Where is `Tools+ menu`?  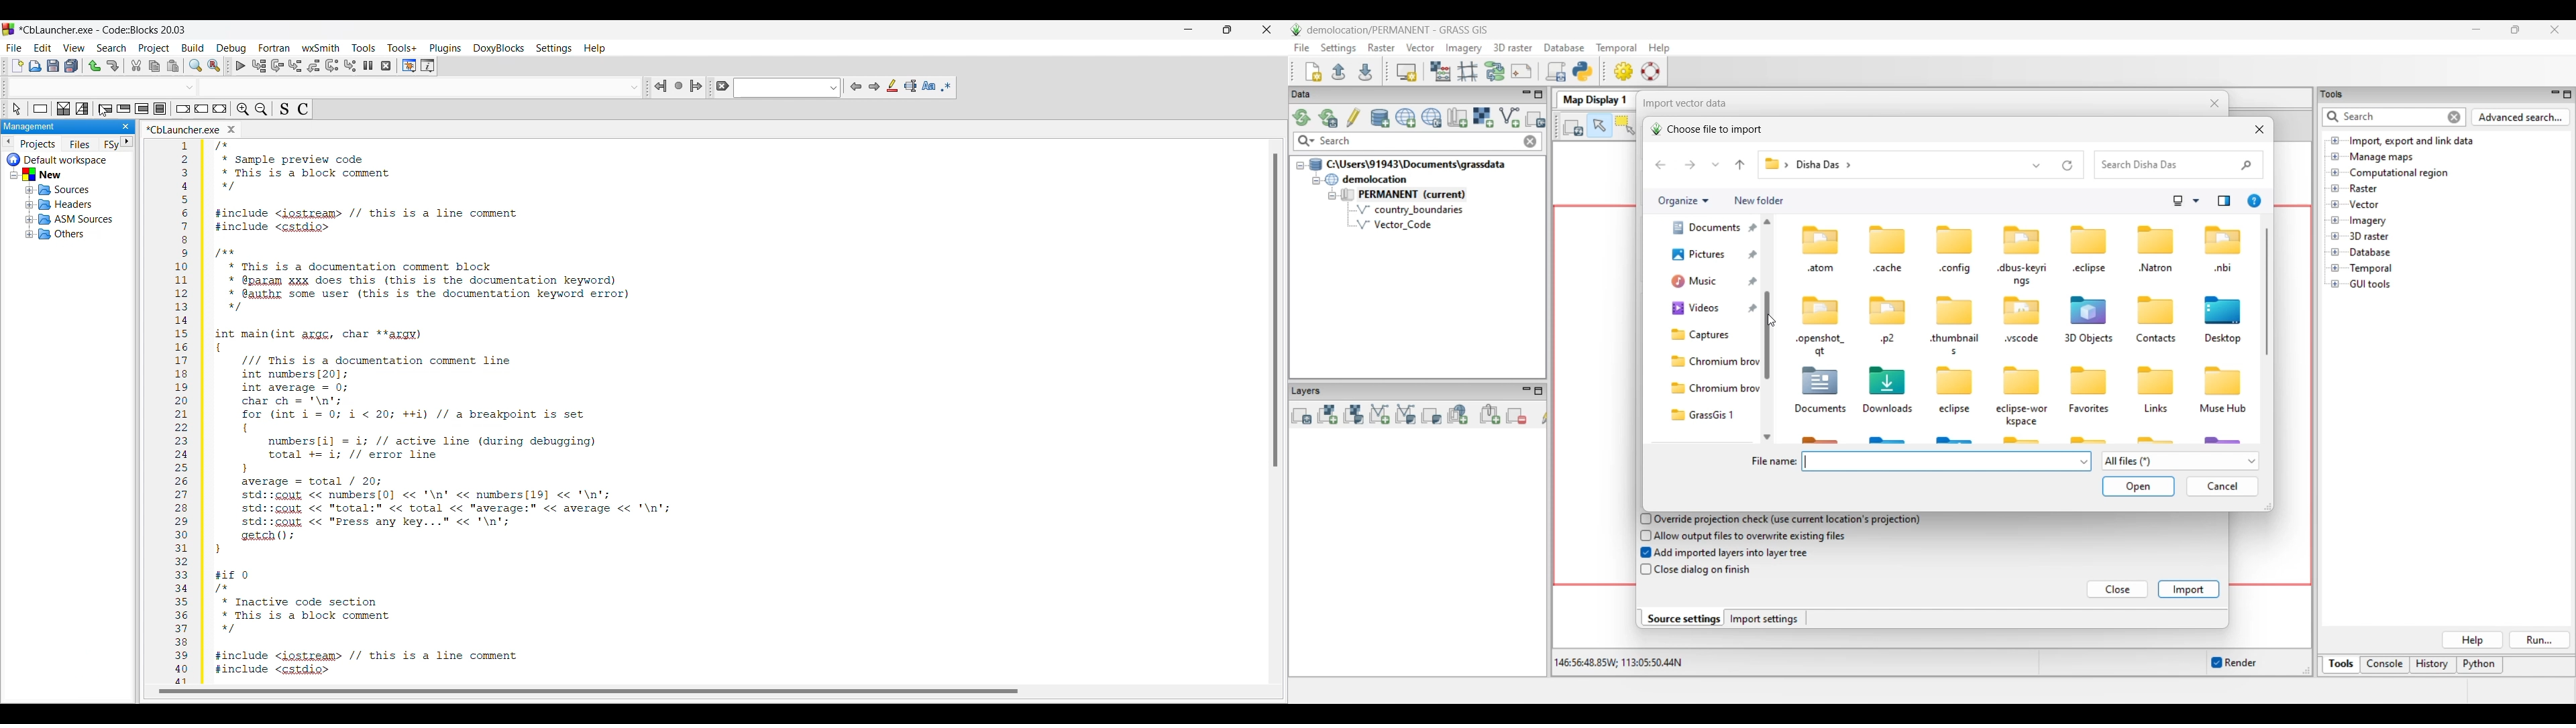 Tools+ menu is located at coordinates (402, 48).